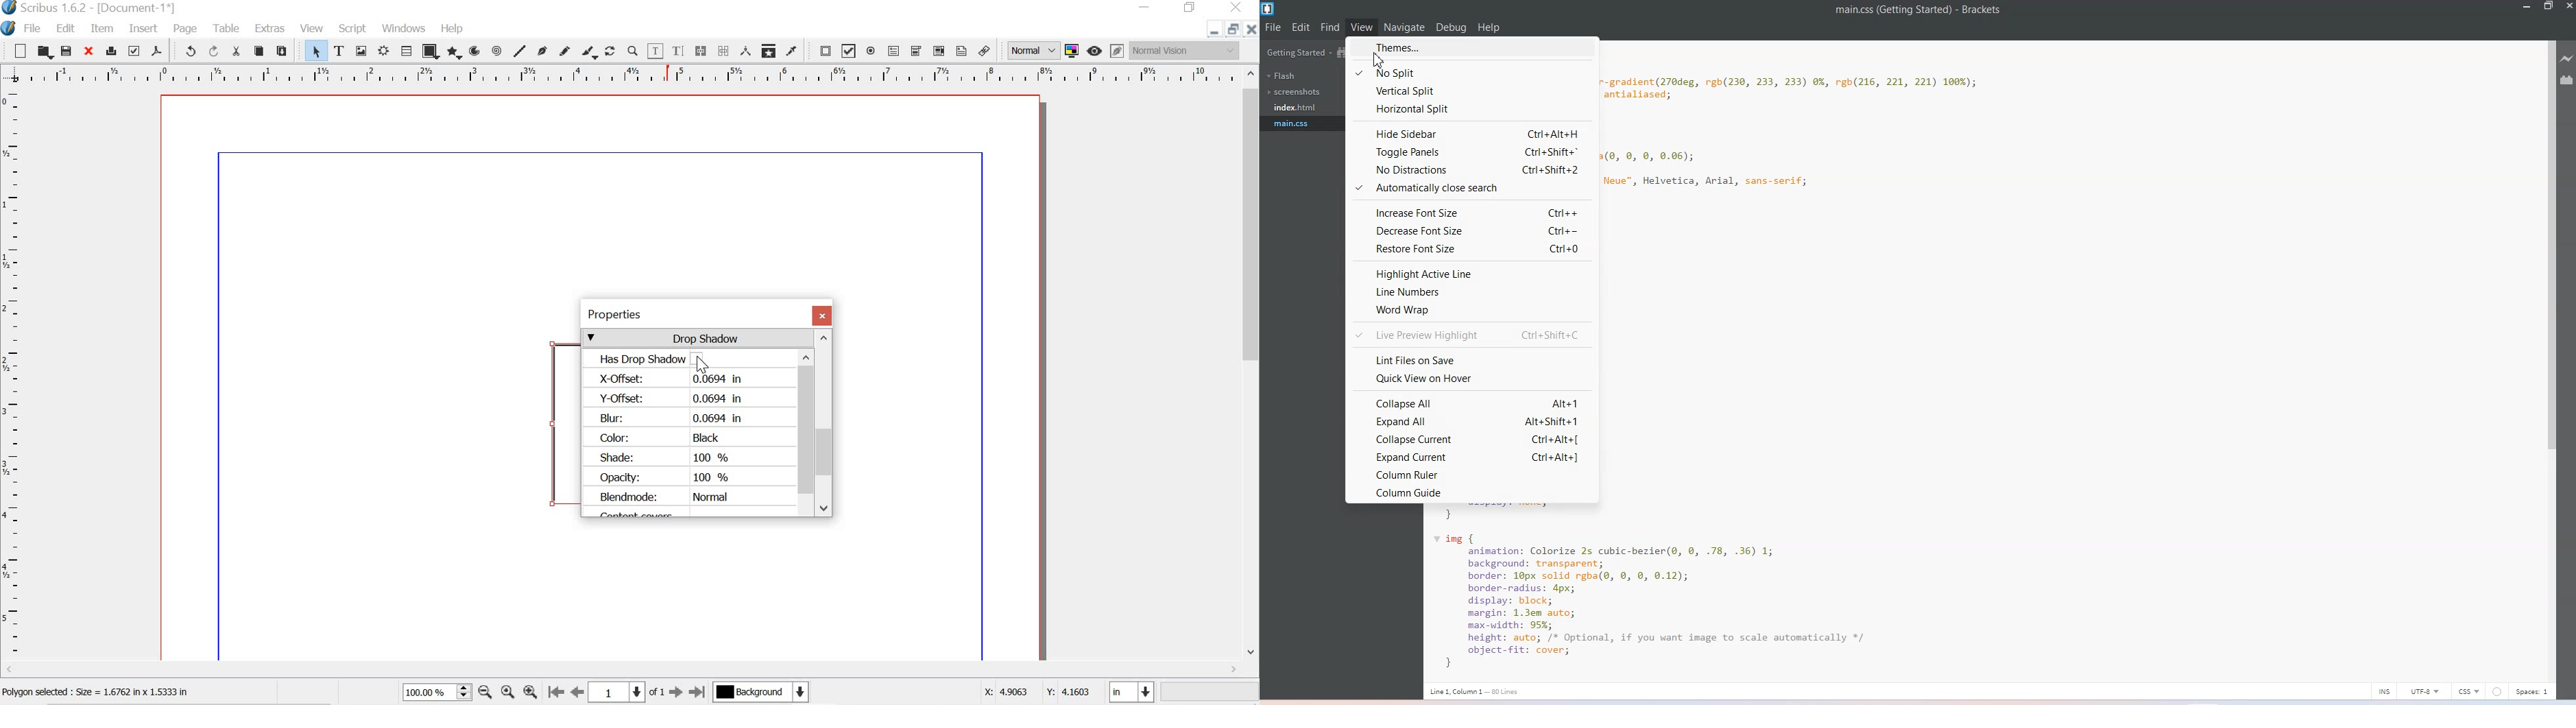  I want to click on Word wrap, so click(1472, 309).